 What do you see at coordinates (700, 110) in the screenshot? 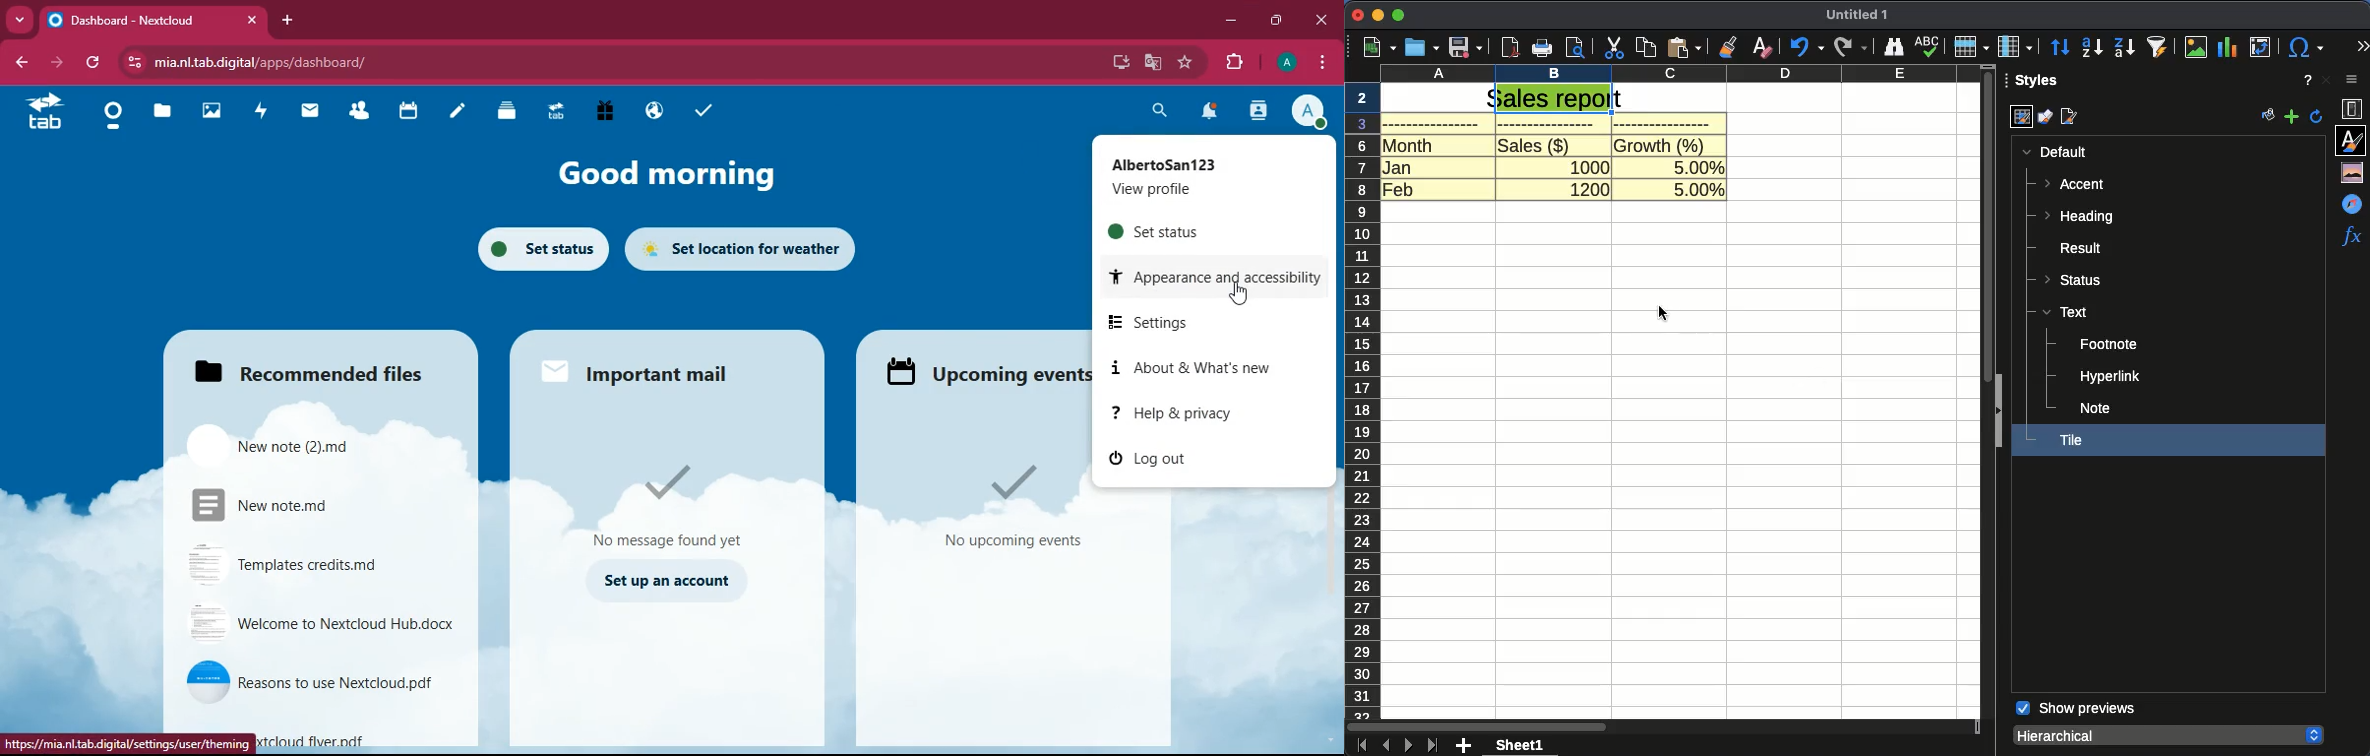
I see `task` at bounding box center [700, 110].